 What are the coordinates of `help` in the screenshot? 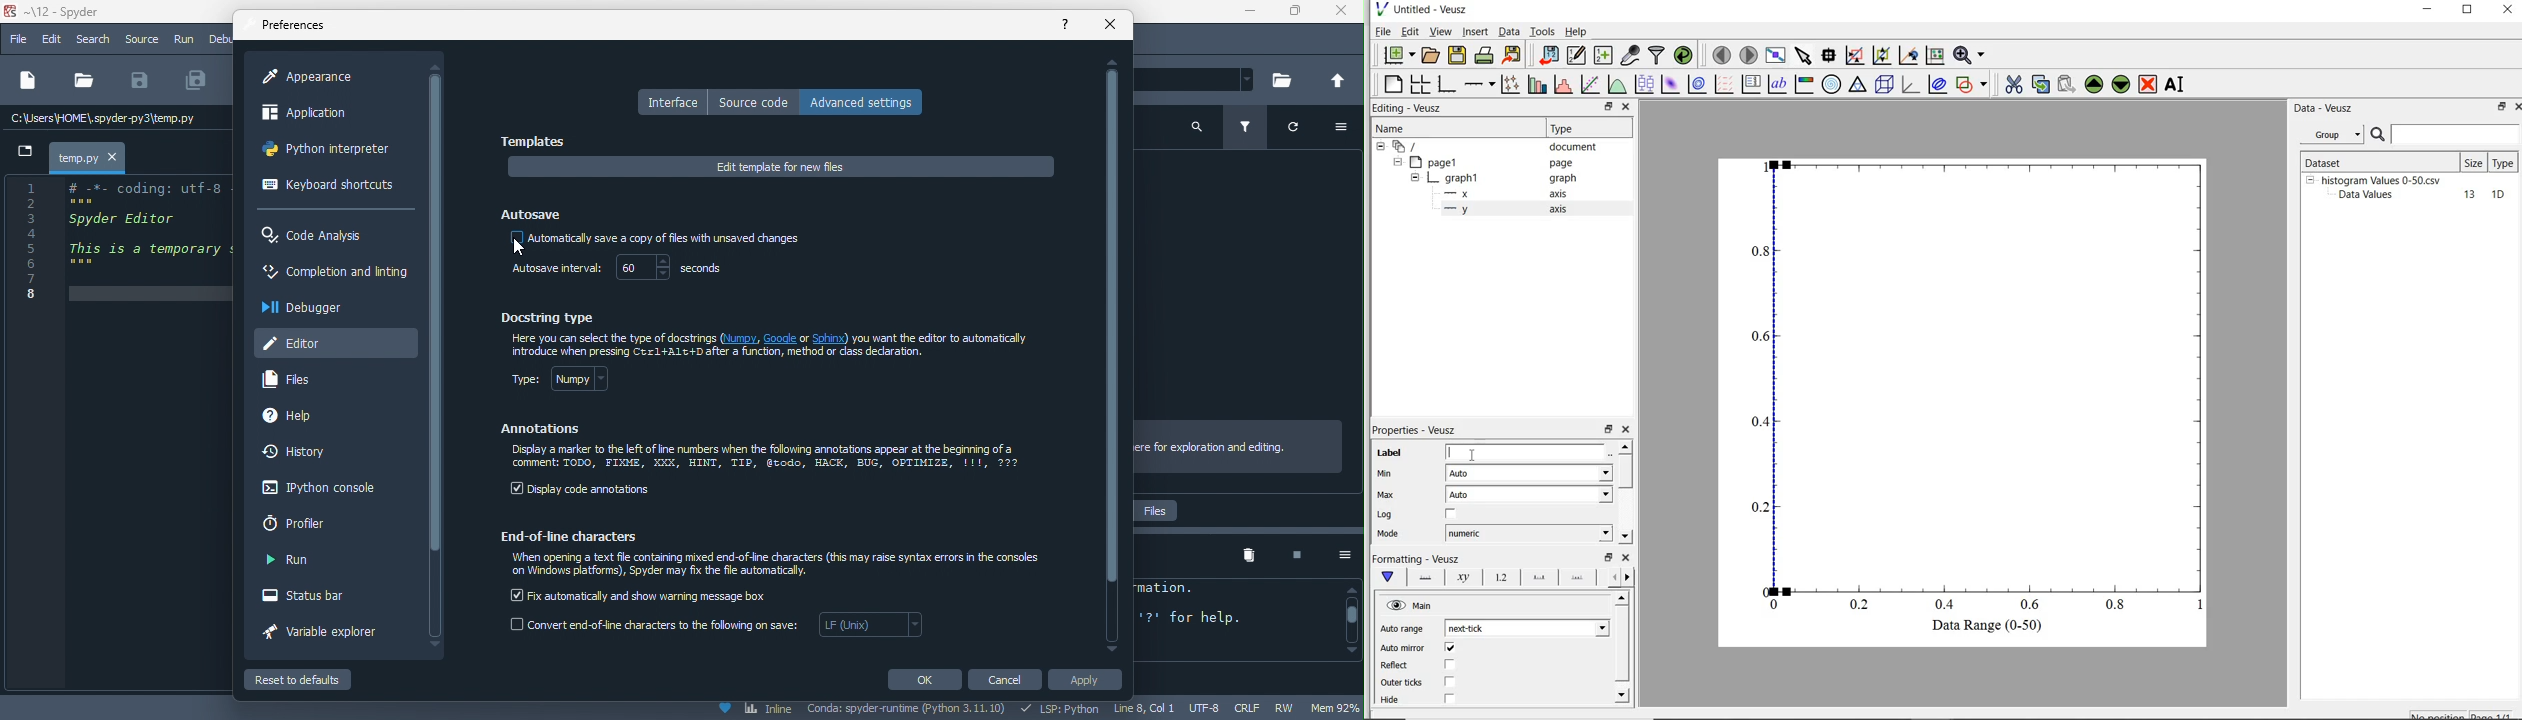 It's located at (1066, 23).